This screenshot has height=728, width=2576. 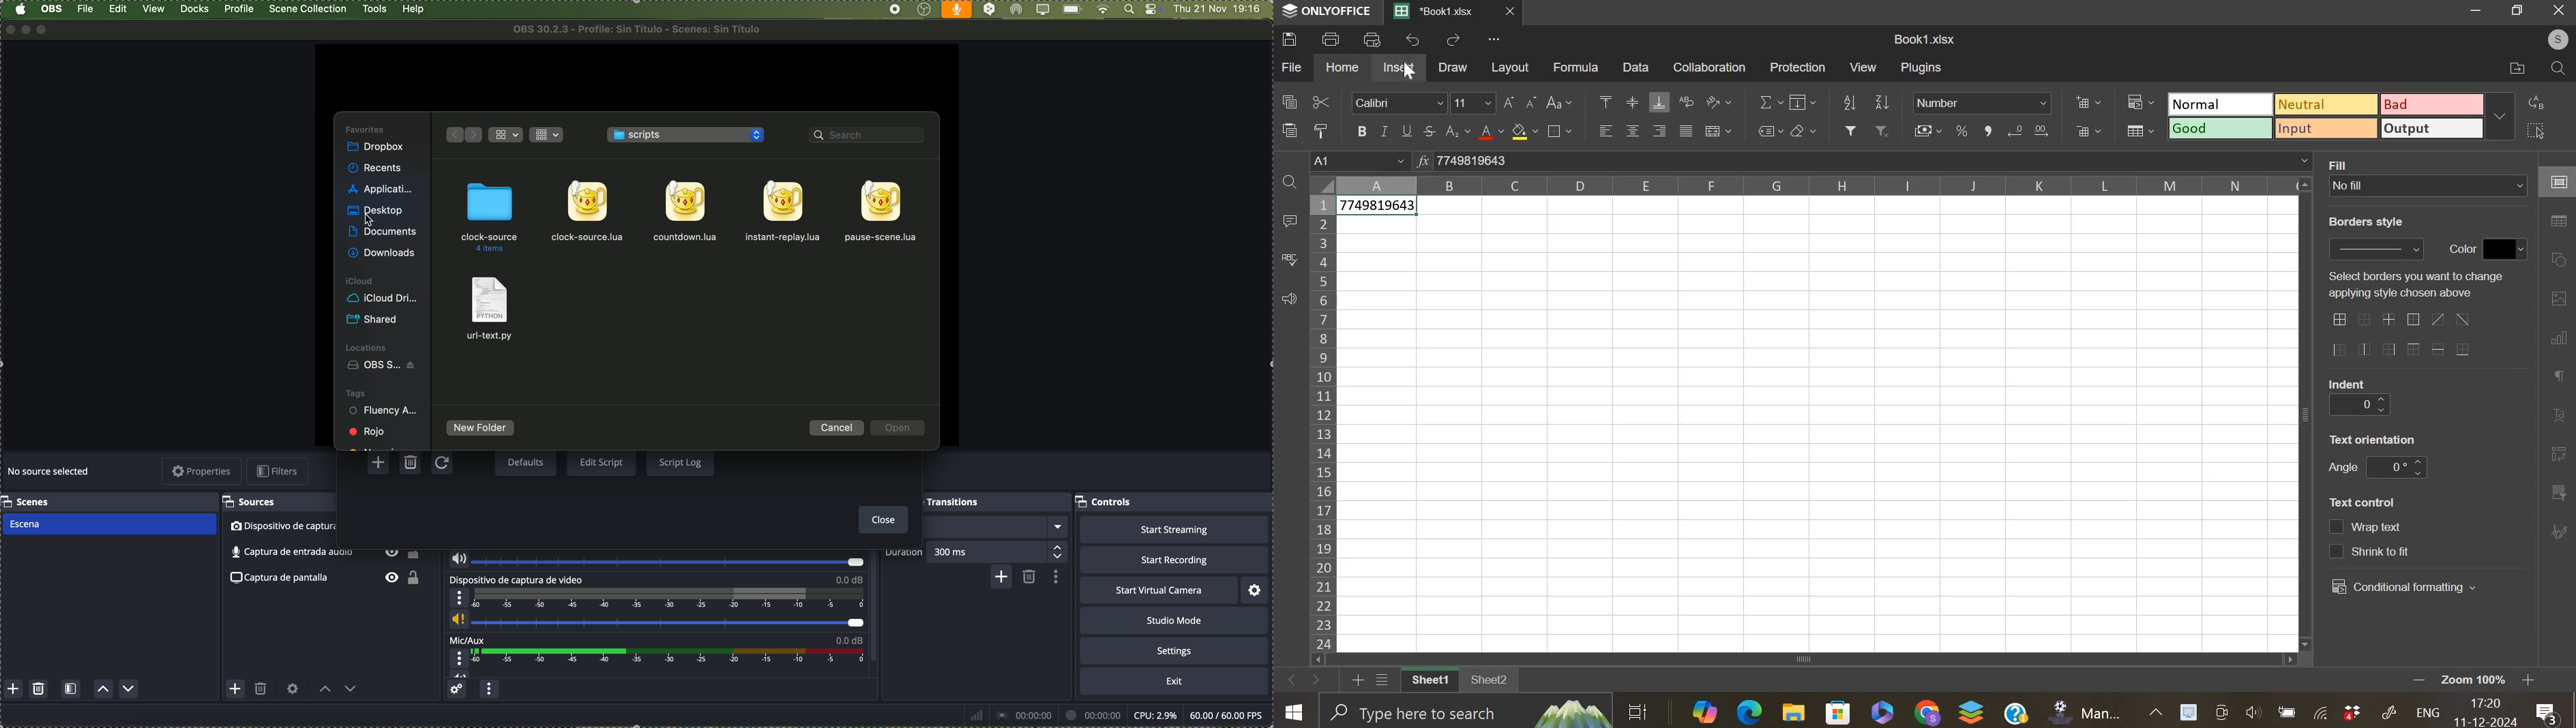 What do you see at coordinates (1924, 39) in the screenshot?
I see `spreadsheet name` at bounding box center [1924, 39].